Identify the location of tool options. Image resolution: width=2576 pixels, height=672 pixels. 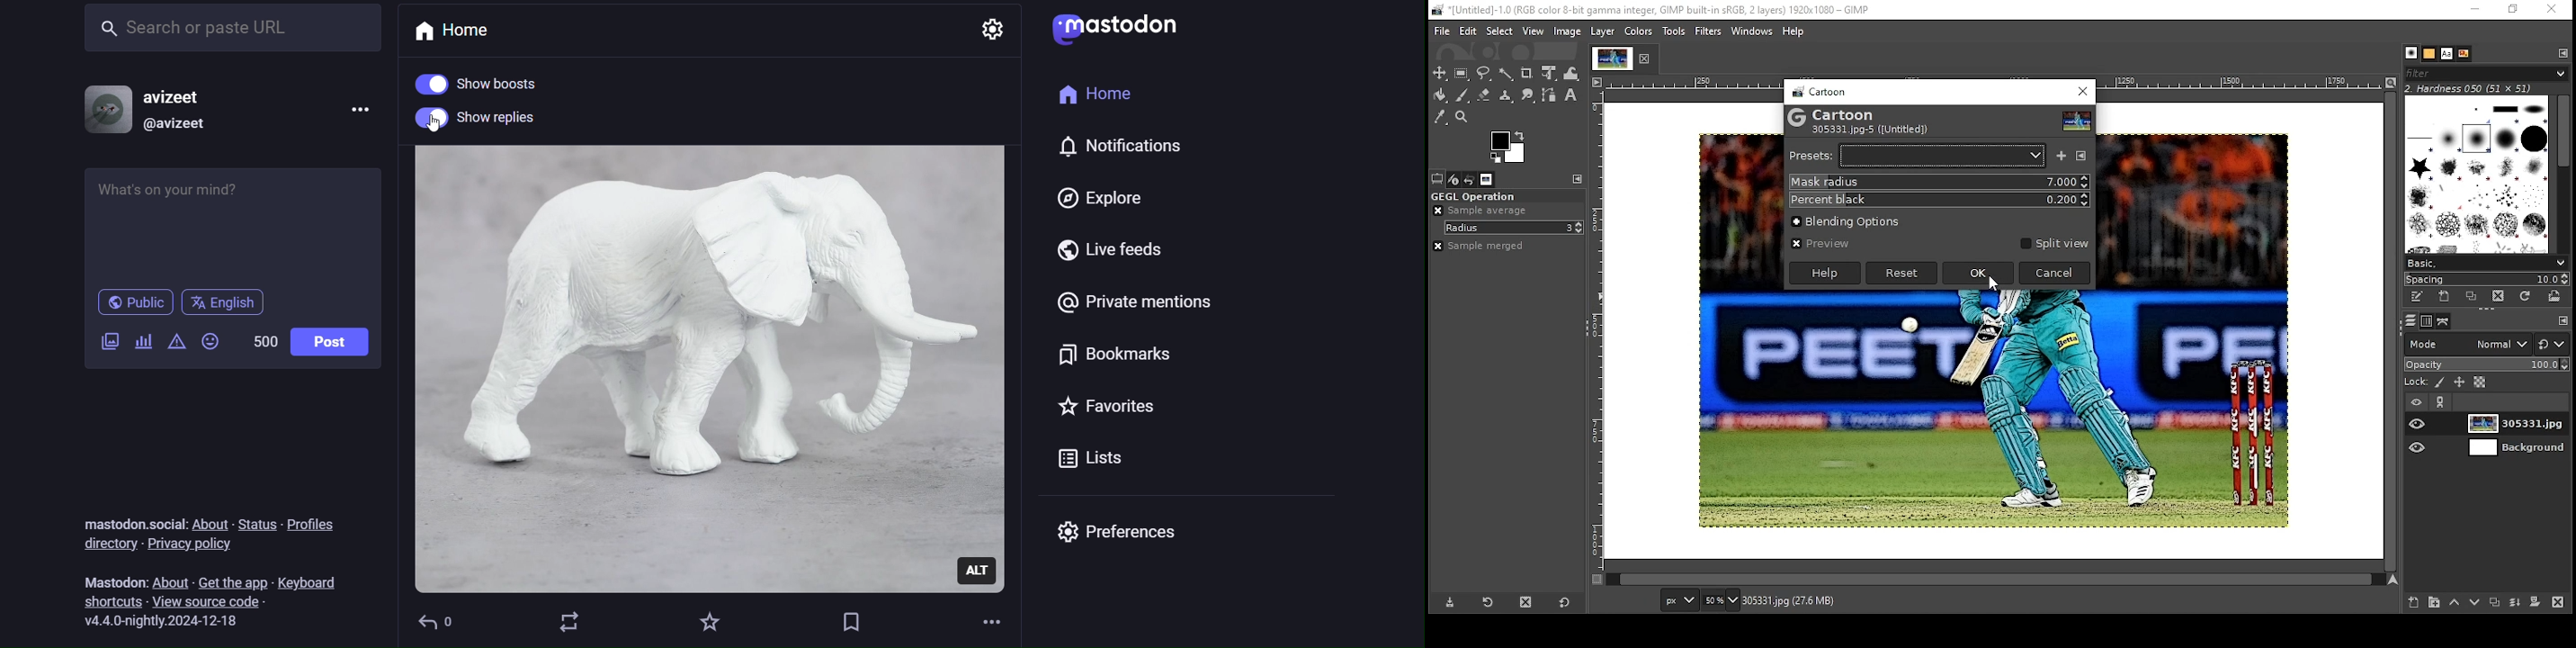
(1437, 178).